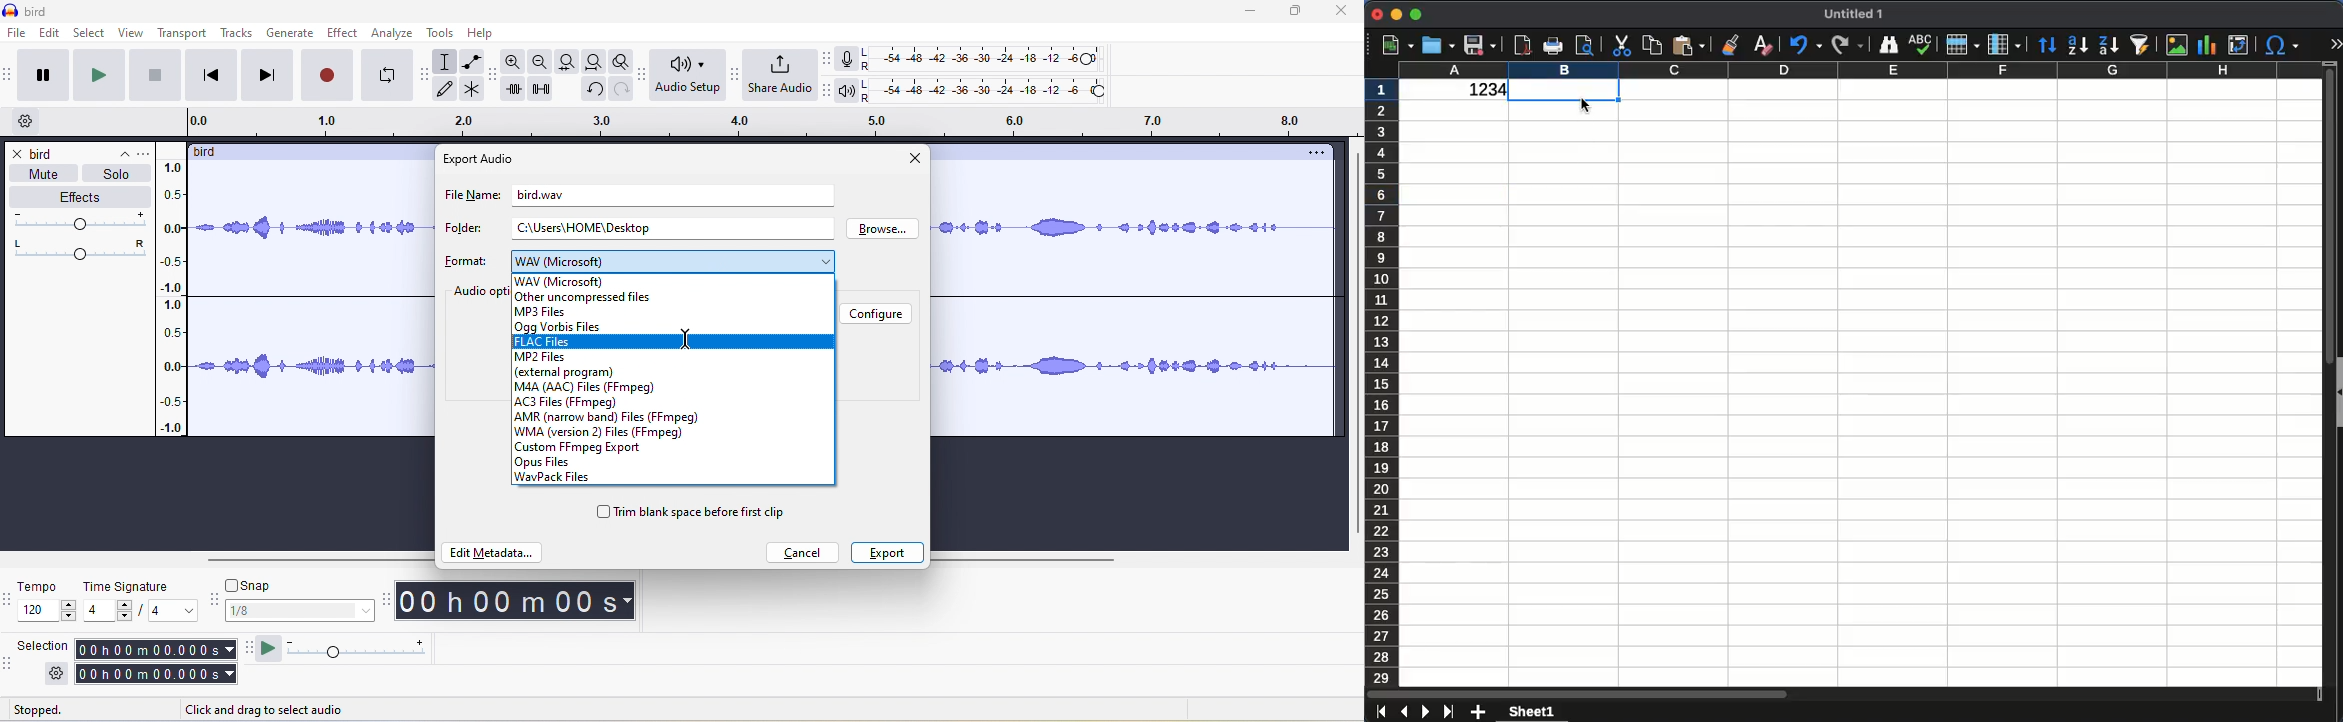 This screenshot has width=2352, height=728. What do you see at coordinates (428, 71) in the screenshot?
I see `audacity tools toolbar` at bounding box center [428, 71].